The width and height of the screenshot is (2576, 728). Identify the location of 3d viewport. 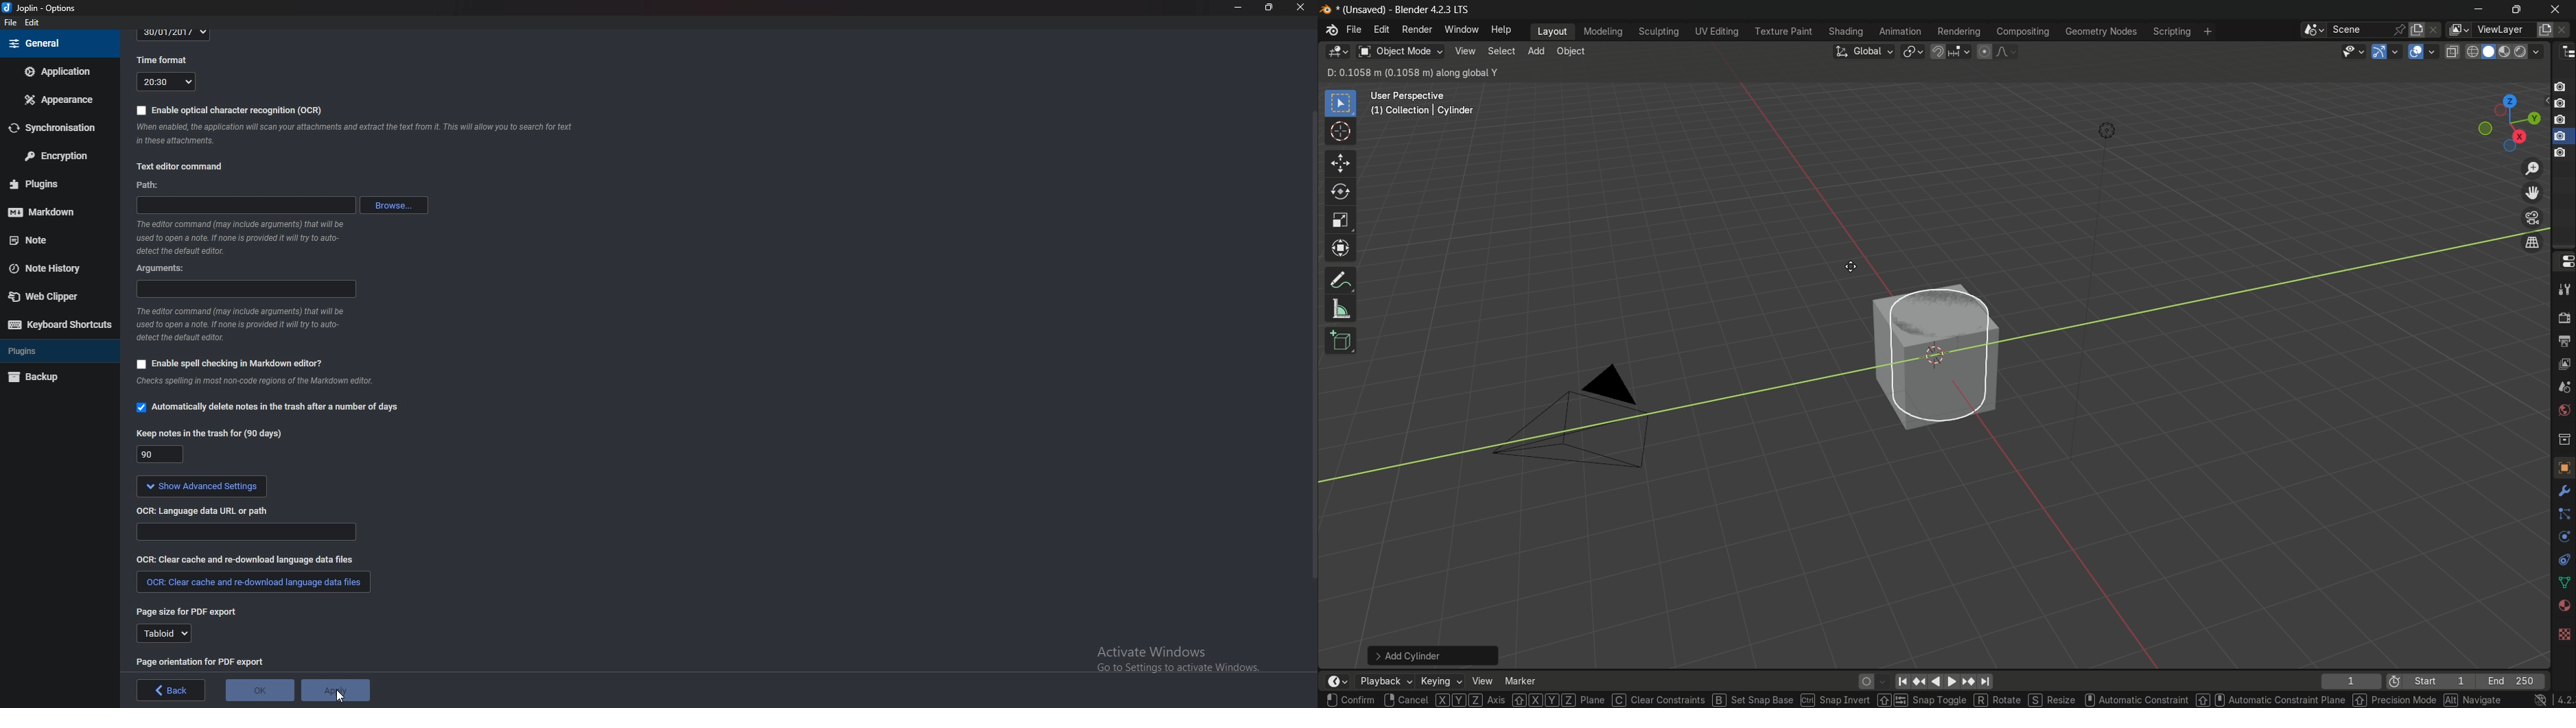
(1337, 52).